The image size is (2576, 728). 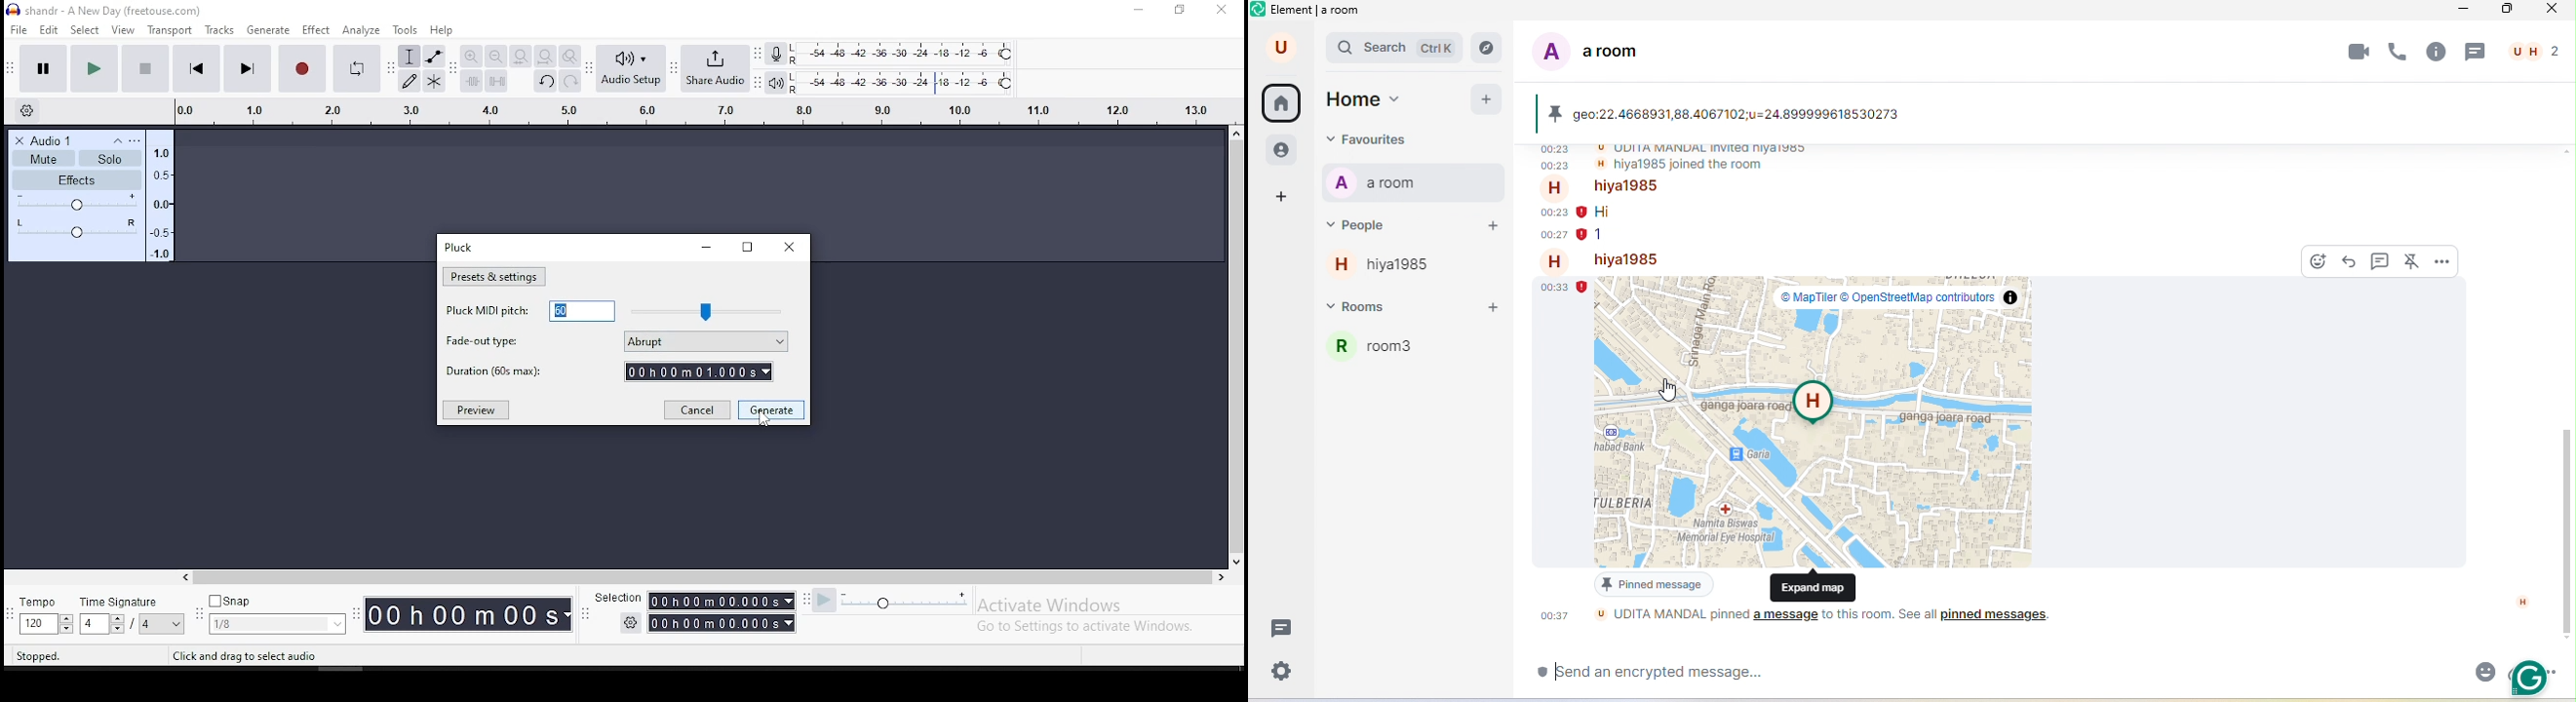 What do you see at coordinates (277, 612) in the screenshot?
I see `time signature` at bounding box center [277, 612].